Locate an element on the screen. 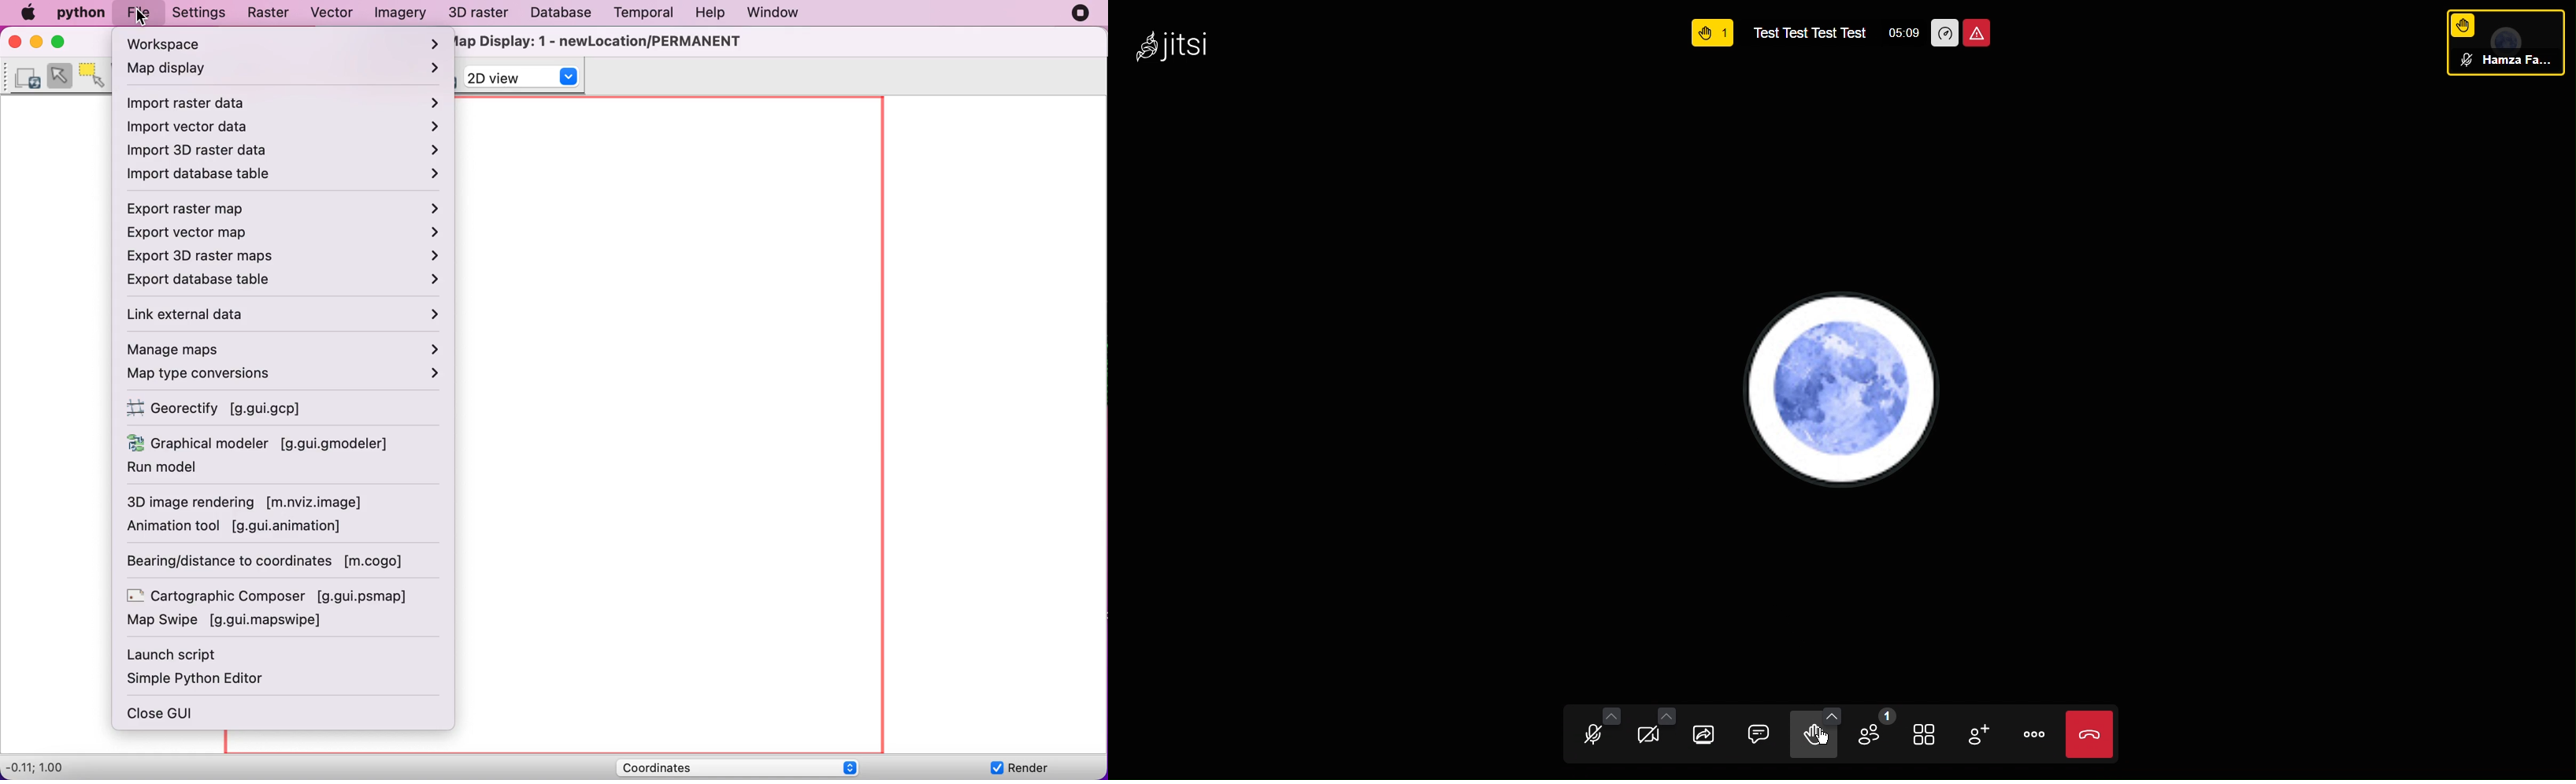  Member view is located at coordinates (2501, 45).